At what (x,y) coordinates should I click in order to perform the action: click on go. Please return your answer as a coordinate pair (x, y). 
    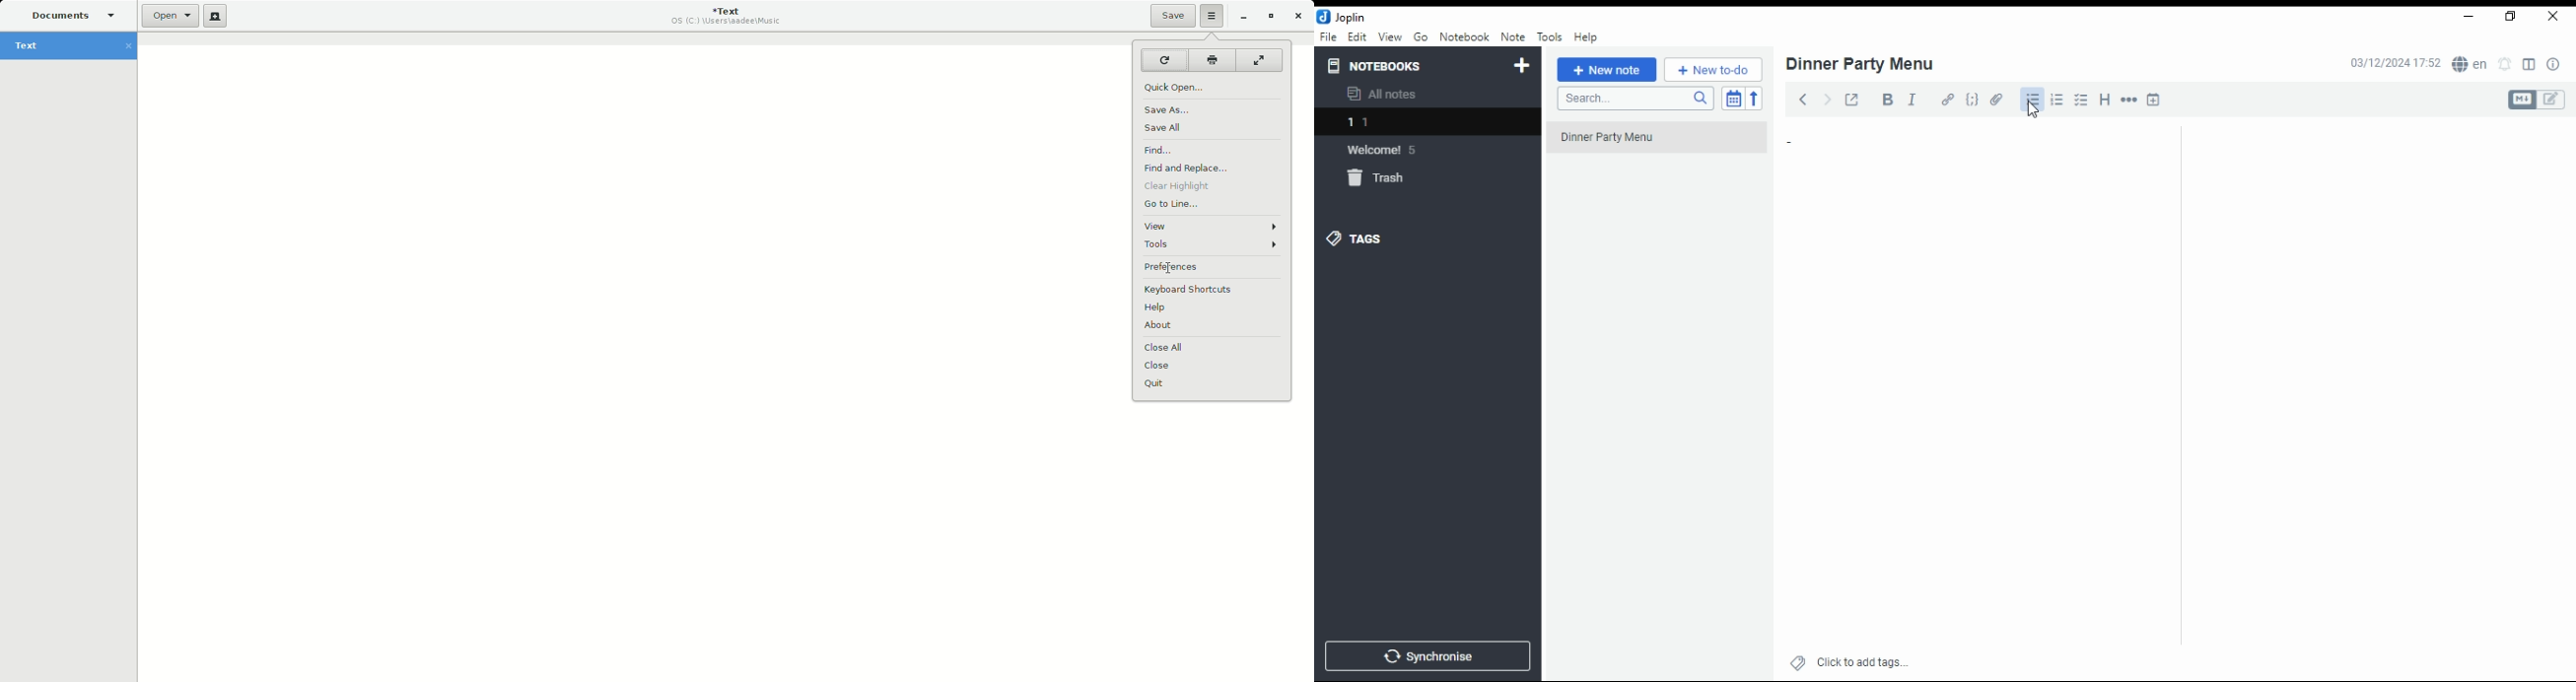
    Looking at the image, I should click on (1421, 37).